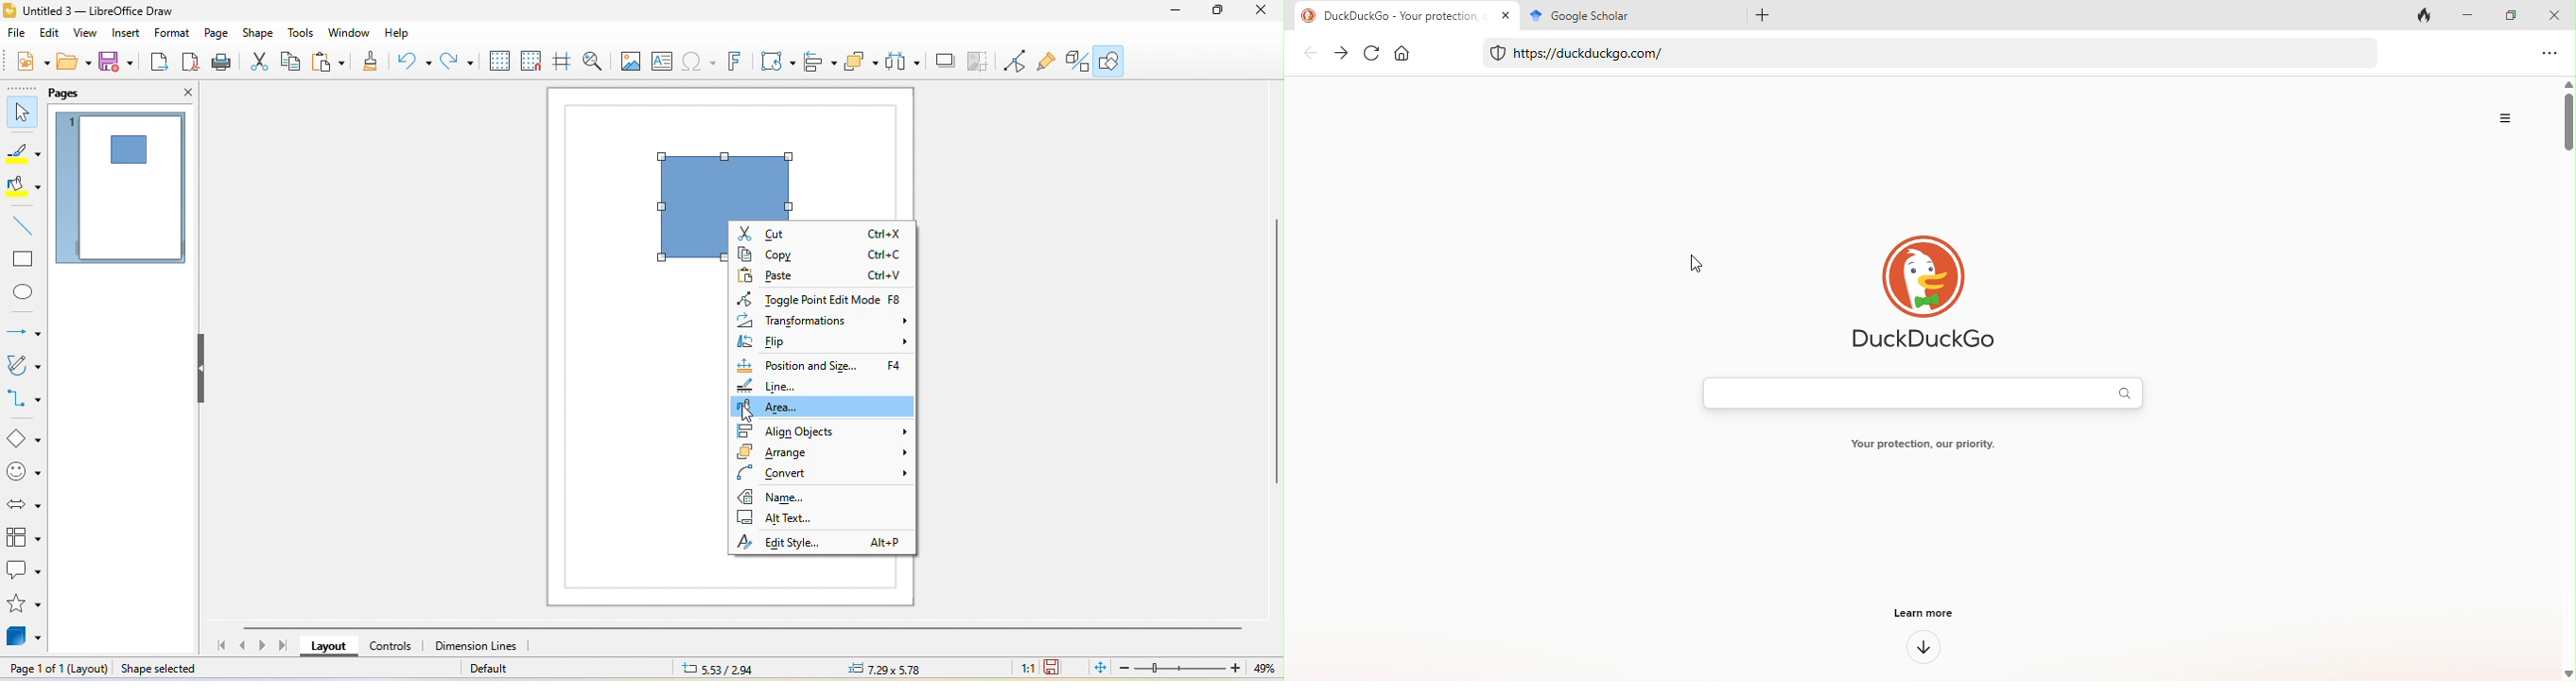 The width and height of the screenshot is (2576, 700). I want to click on paste, so click(824, 276).